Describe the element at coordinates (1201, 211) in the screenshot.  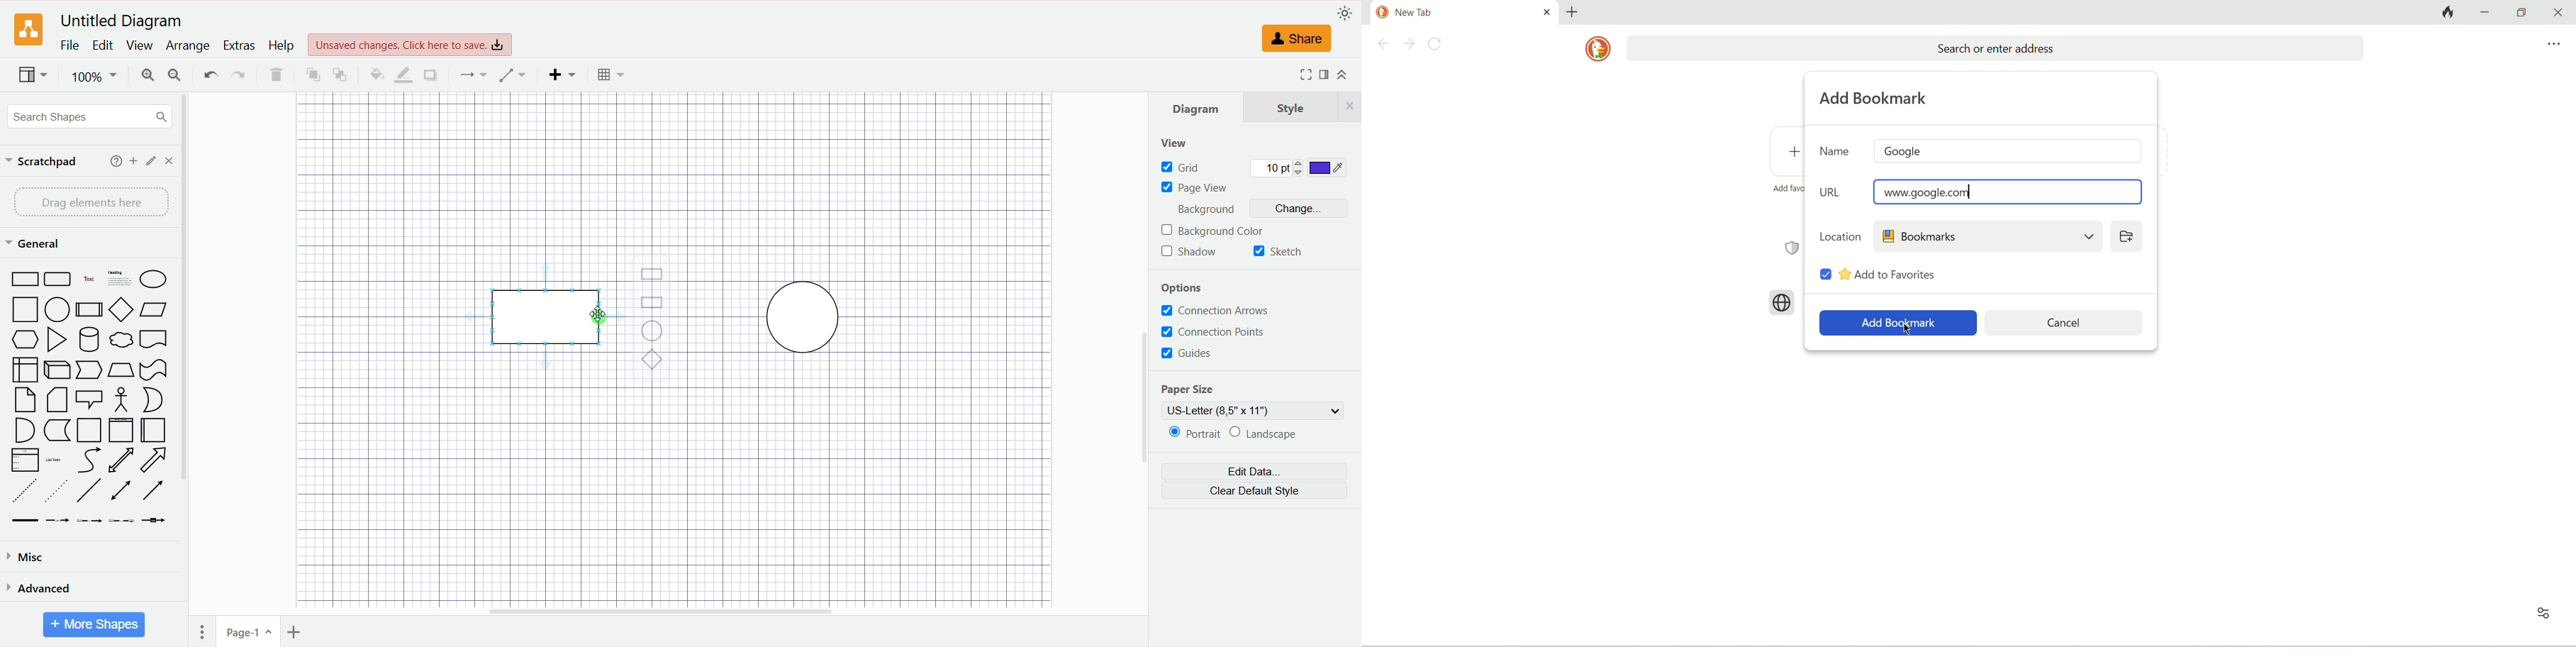
I see `background` at that location.